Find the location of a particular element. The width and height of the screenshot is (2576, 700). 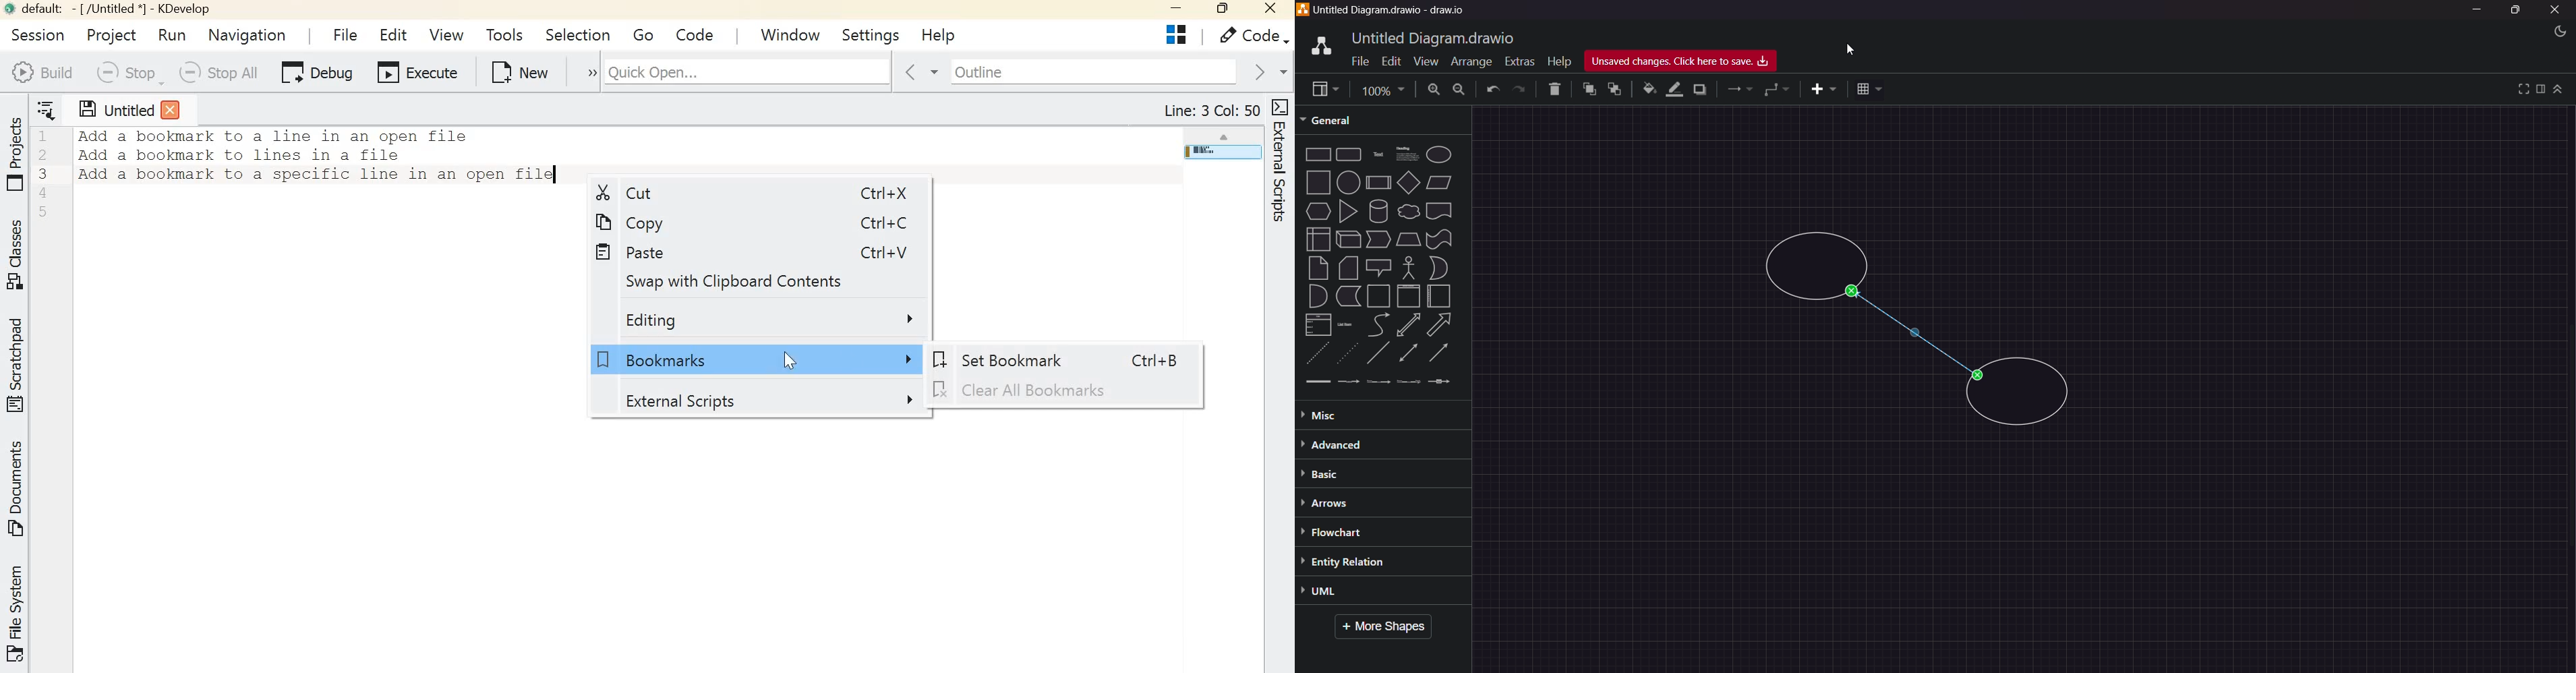

format is located at coordinates (2541, 89).